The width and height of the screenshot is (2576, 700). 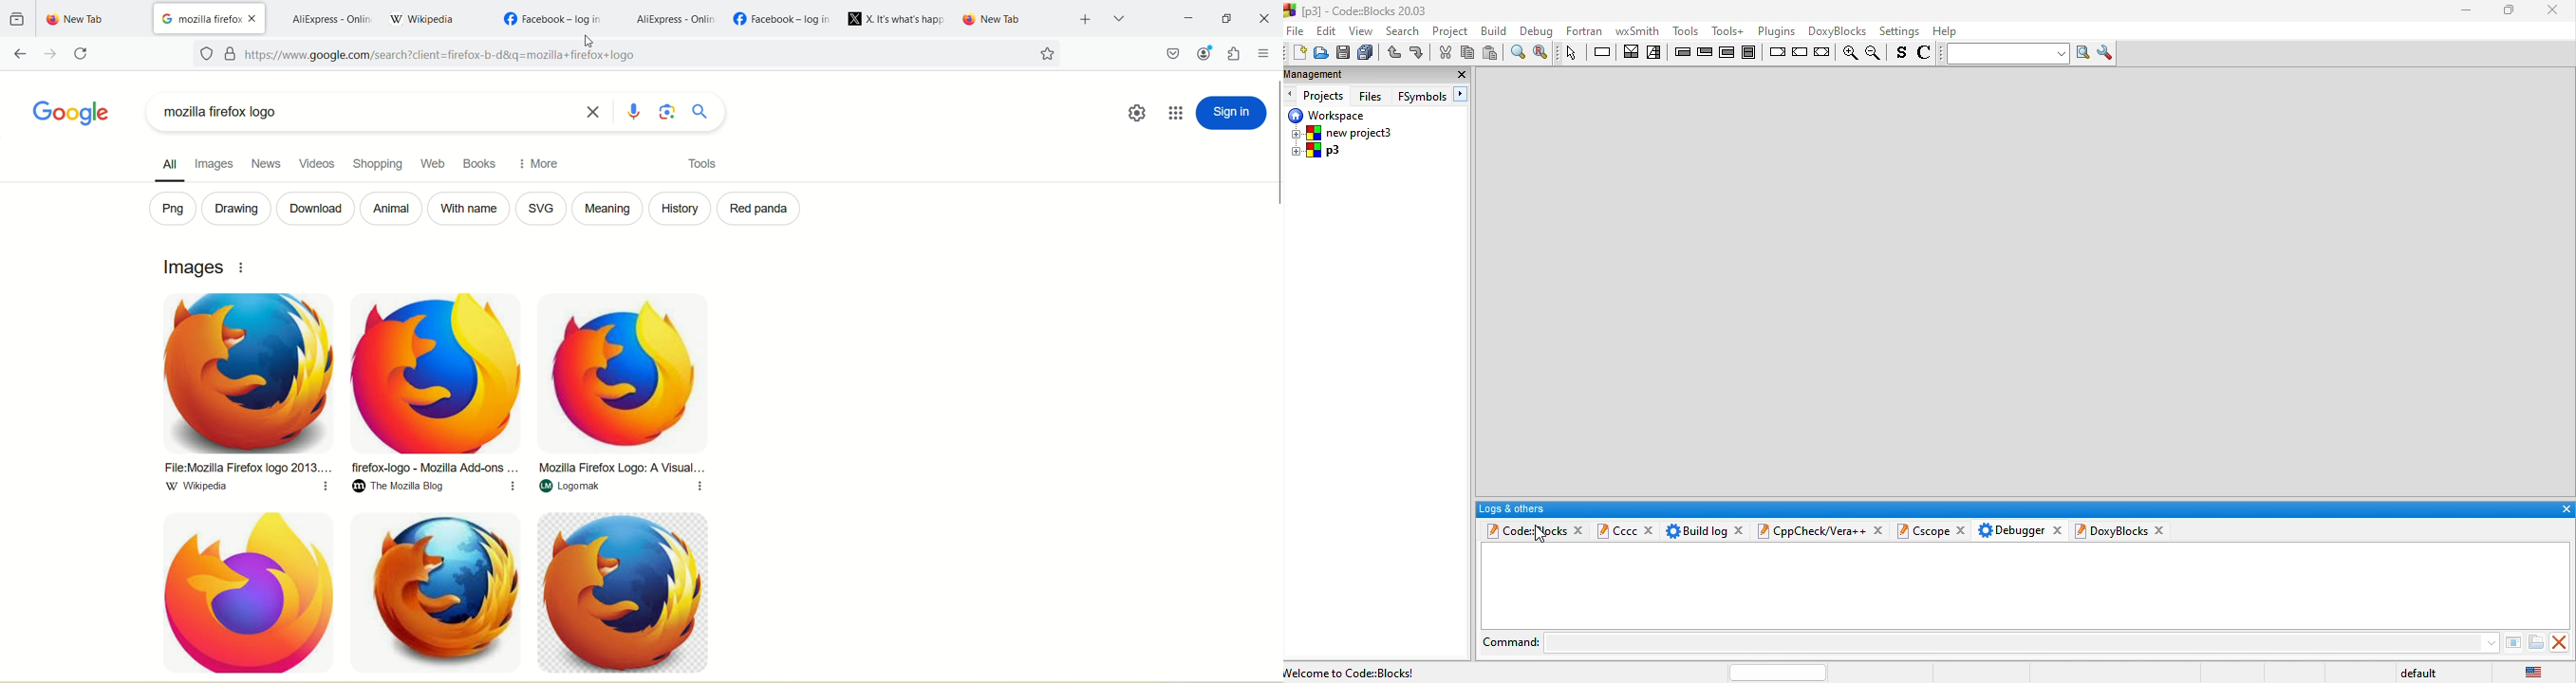 I want to click on wikipedia, so click(x=435, y=18).